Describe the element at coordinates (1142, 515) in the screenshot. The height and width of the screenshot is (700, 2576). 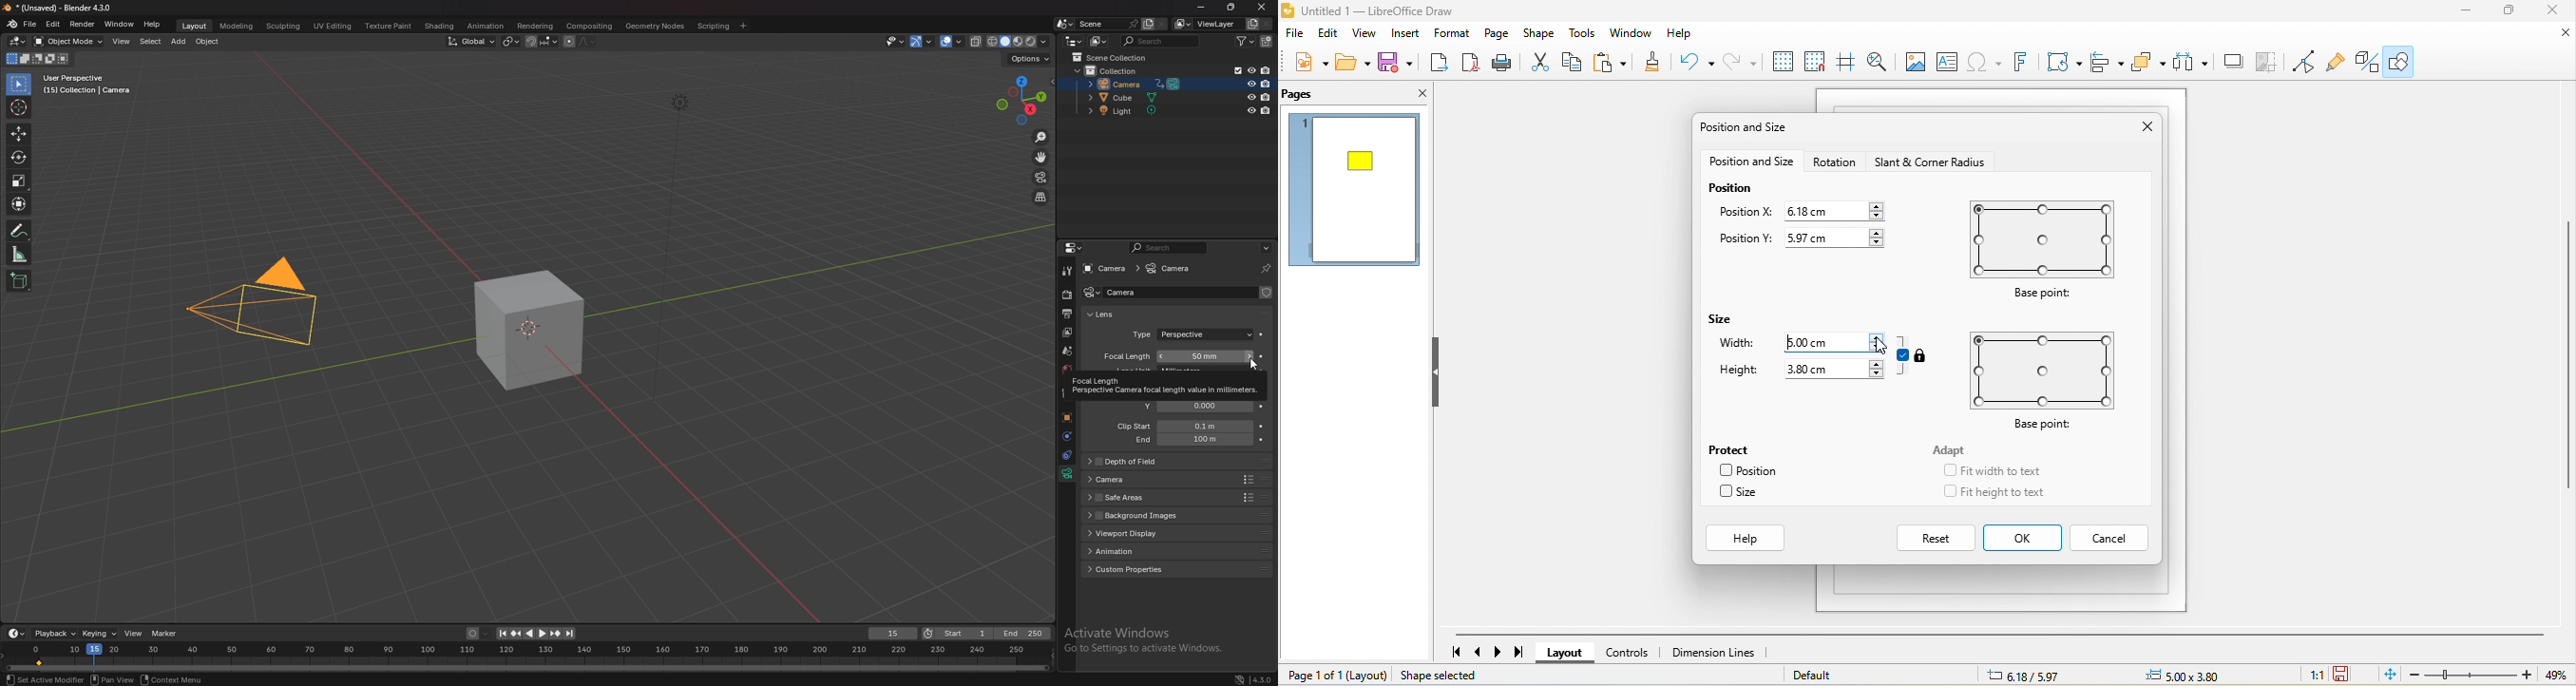
I see `background images` at that location.